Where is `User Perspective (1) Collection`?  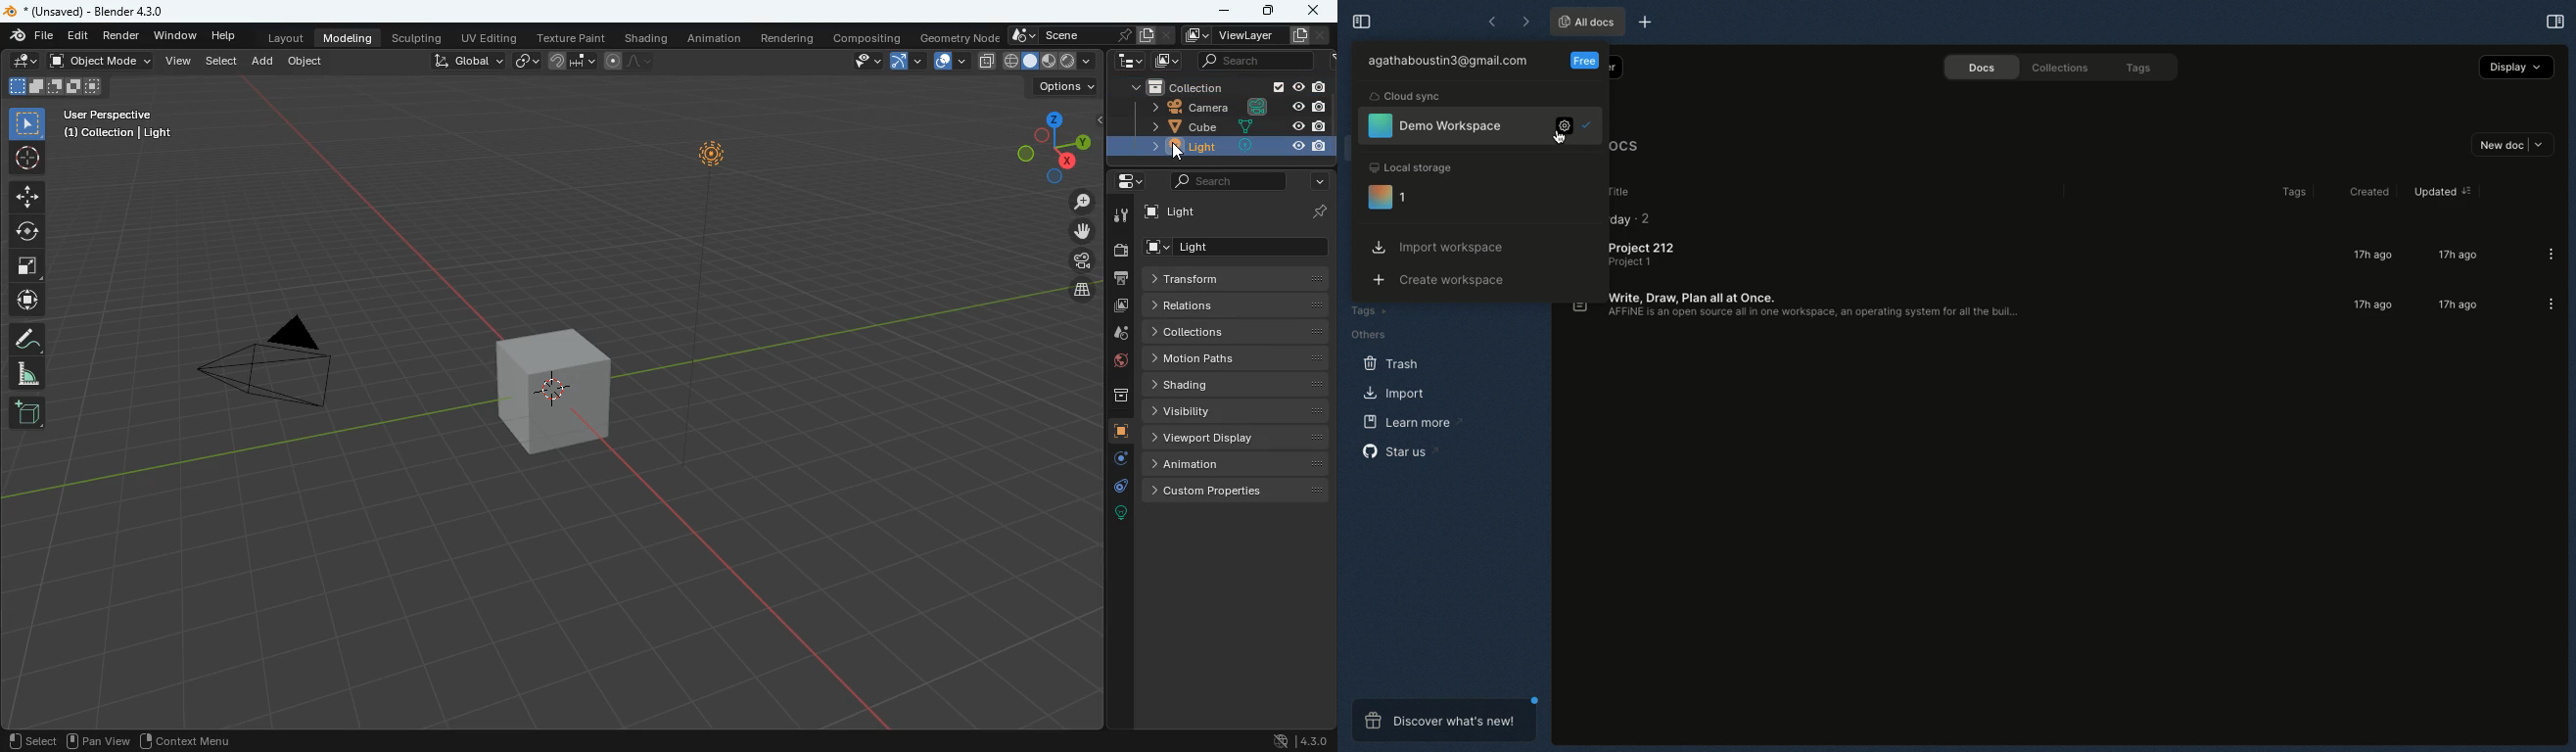
User Perspective (1) Collection is located at coordinates (117, 123).